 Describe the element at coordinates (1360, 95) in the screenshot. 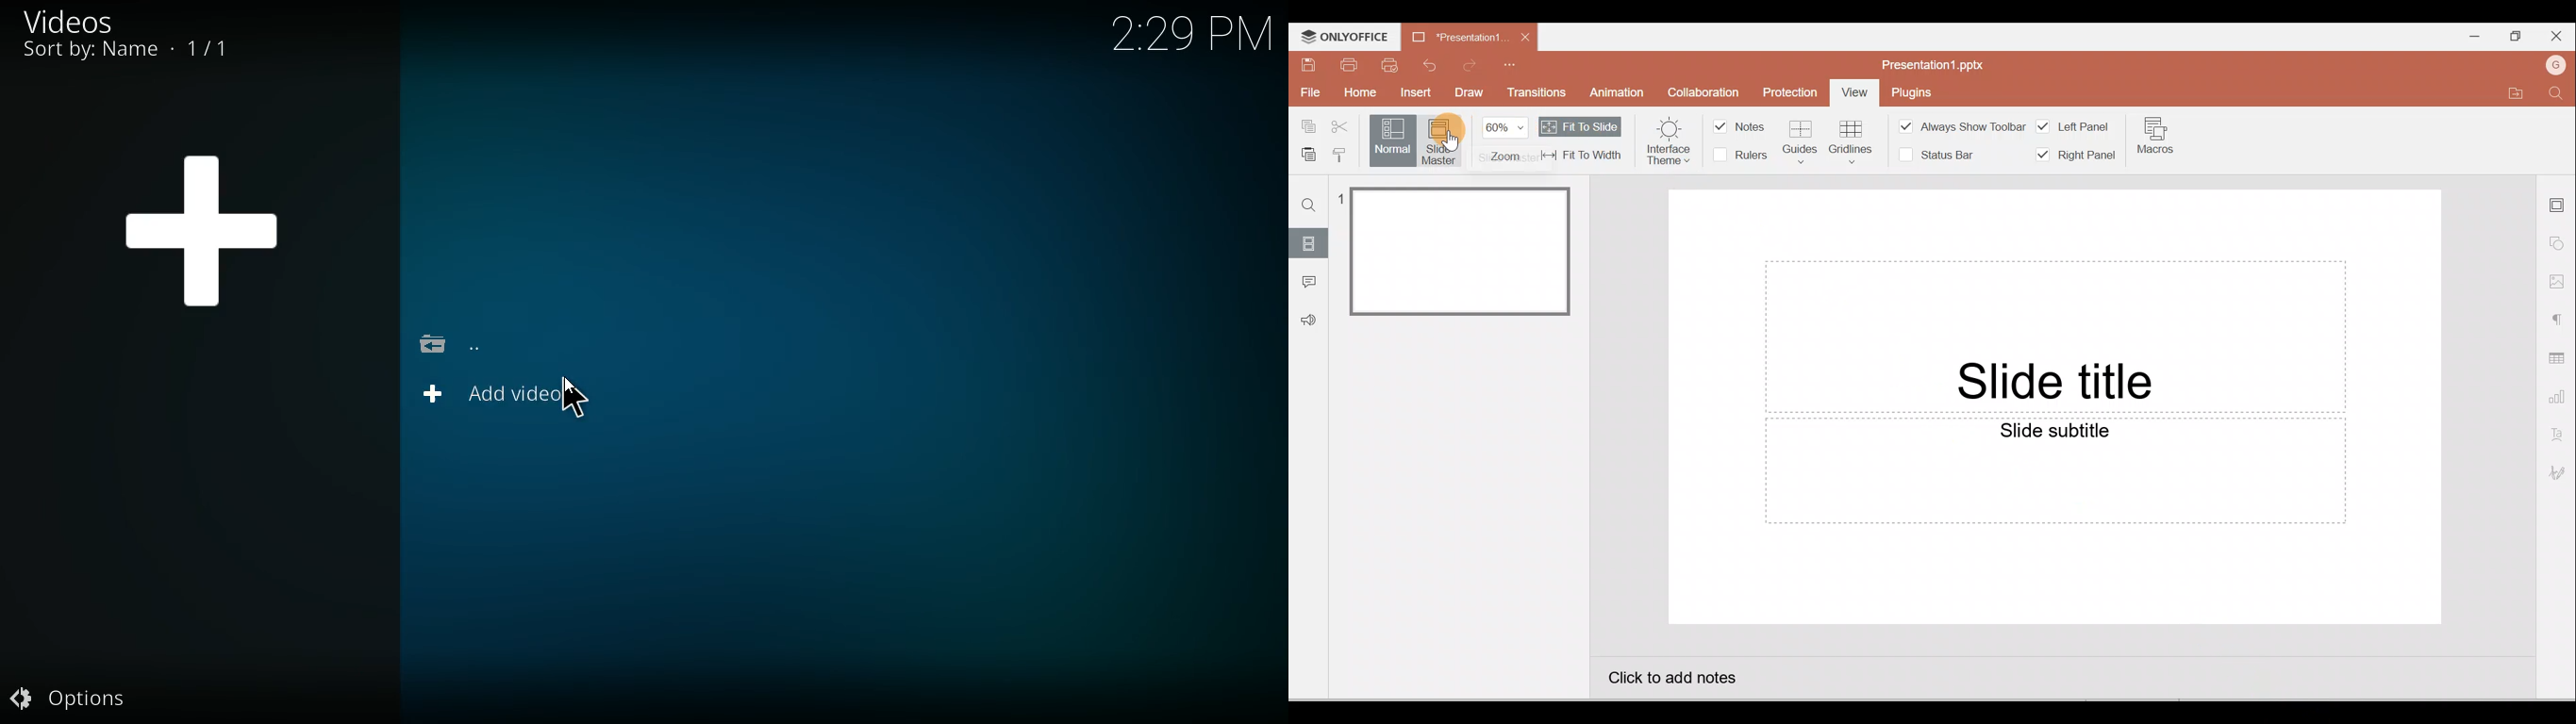

I see `Home` at that location.